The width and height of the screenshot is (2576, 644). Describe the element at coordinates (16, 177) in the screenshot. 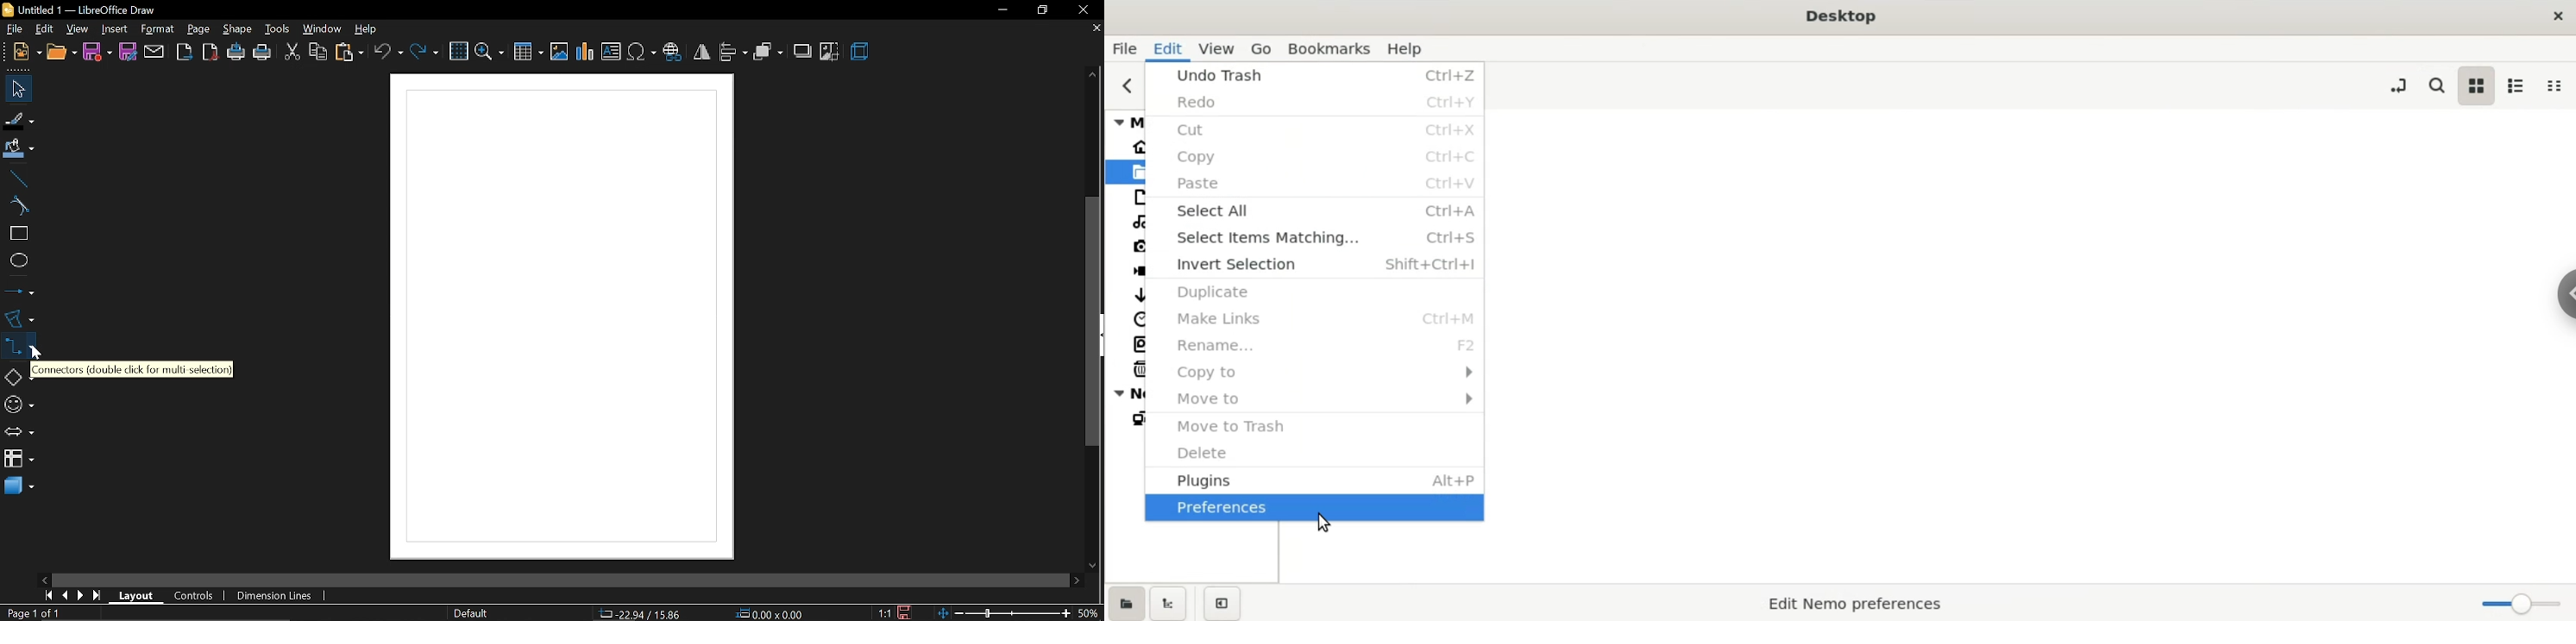

I see `line` at that location.